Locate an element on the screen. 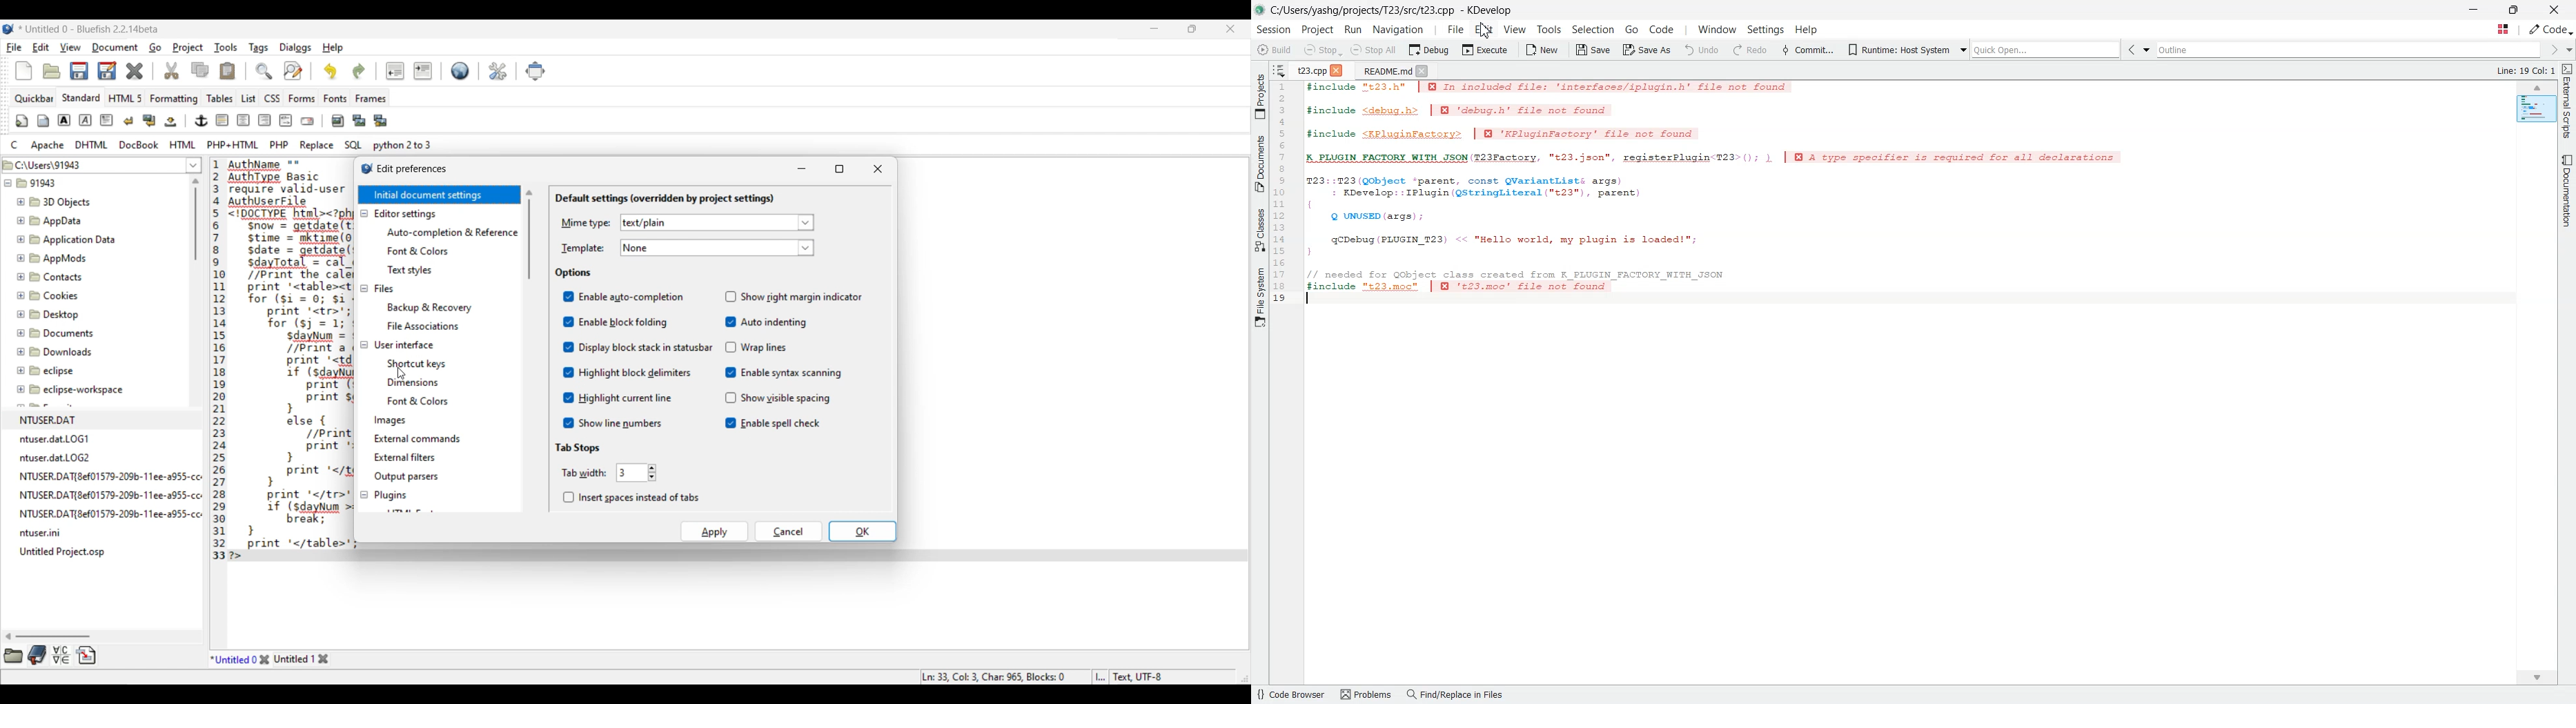 This screenshot has height=728, width=2576. Section title is located at coordinates (664, 198).